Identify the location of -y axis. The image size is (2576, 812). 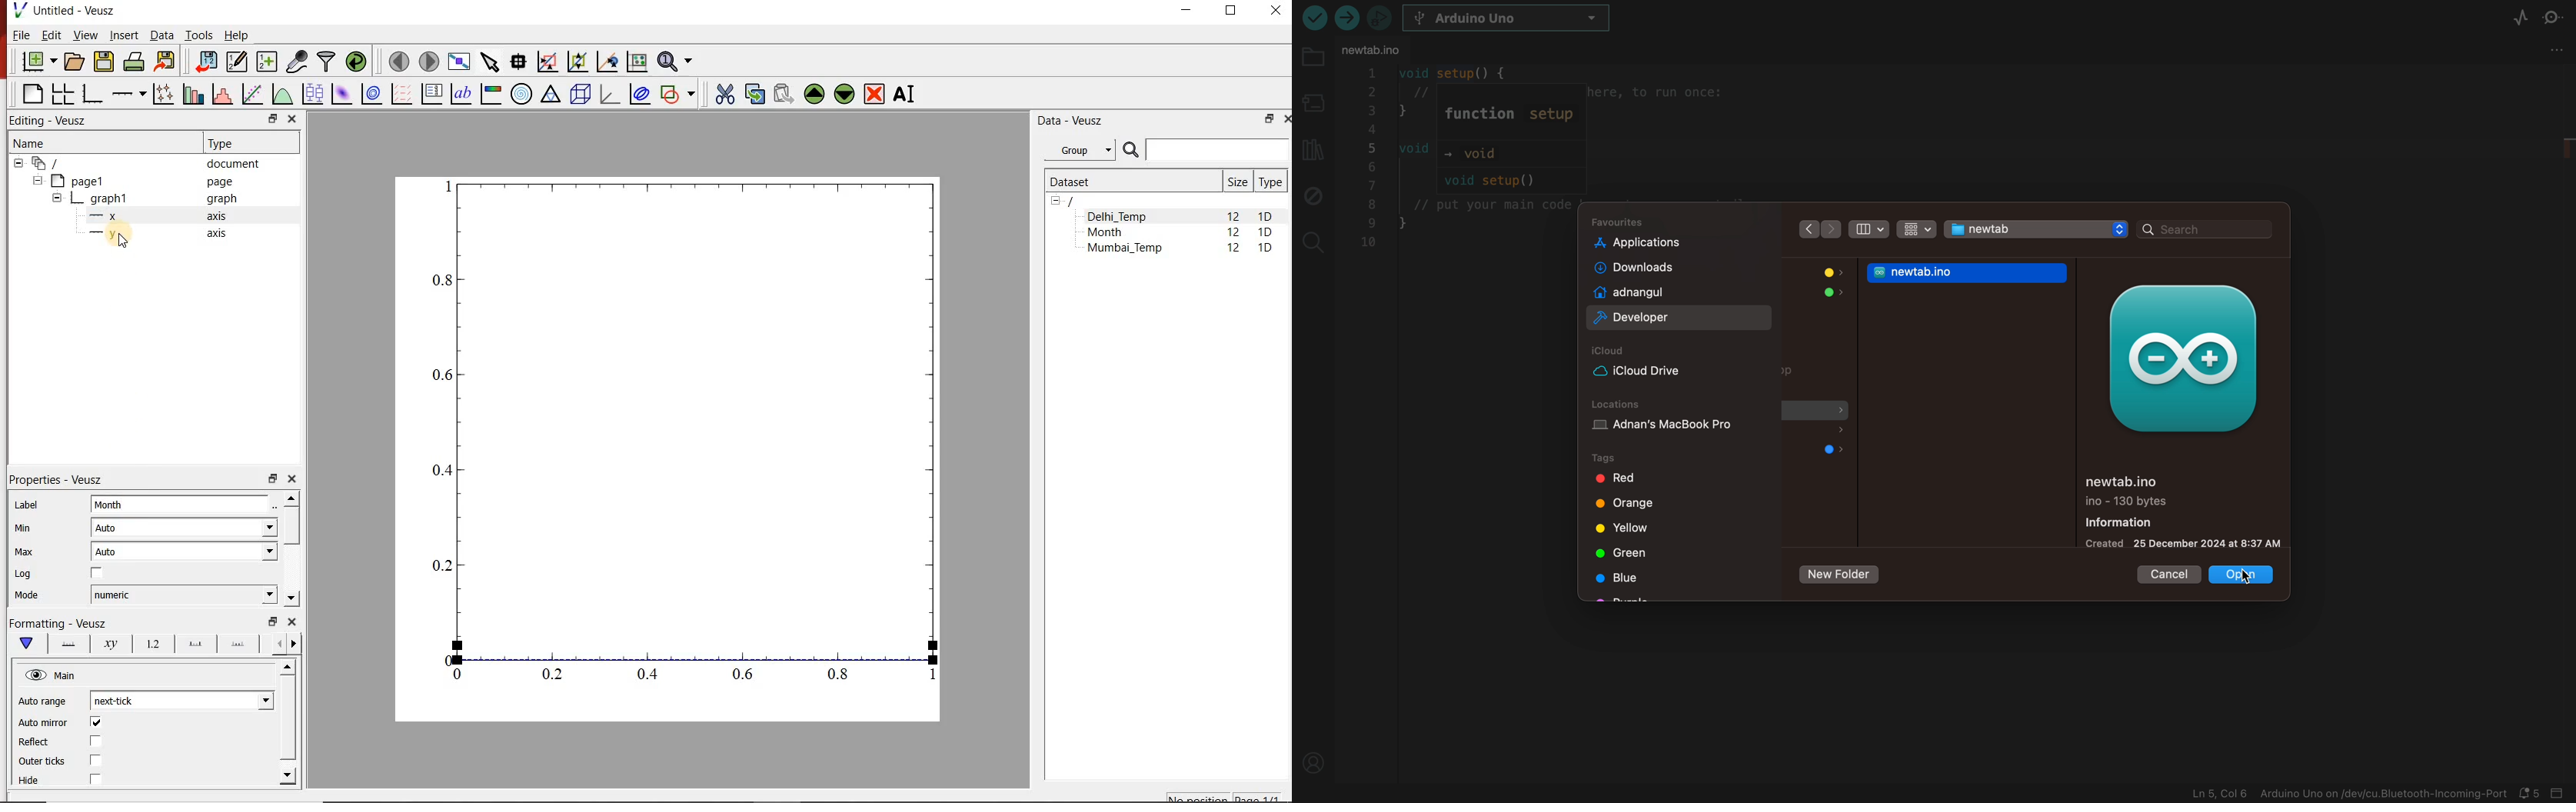
(151, 235).